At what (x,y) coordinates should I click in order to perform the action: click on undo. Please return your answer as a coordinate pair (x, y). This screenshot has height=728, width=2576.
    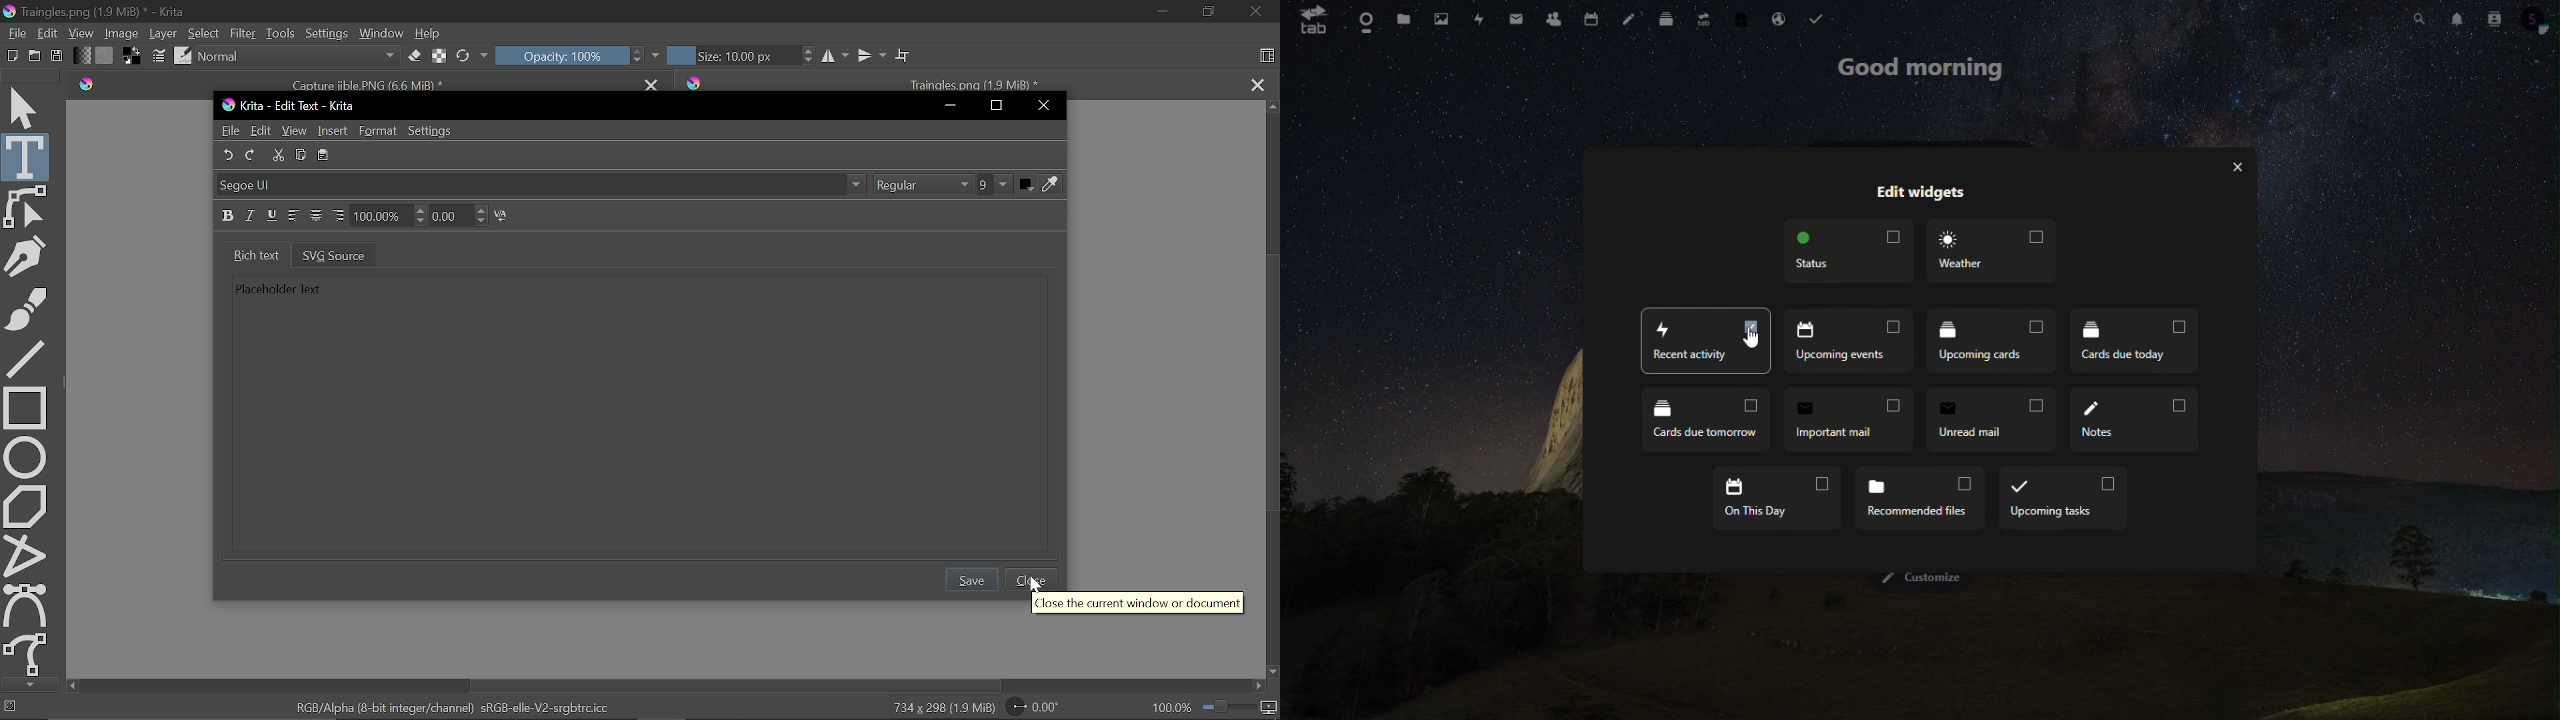
    Looking at the image, I should click on (227, 154).